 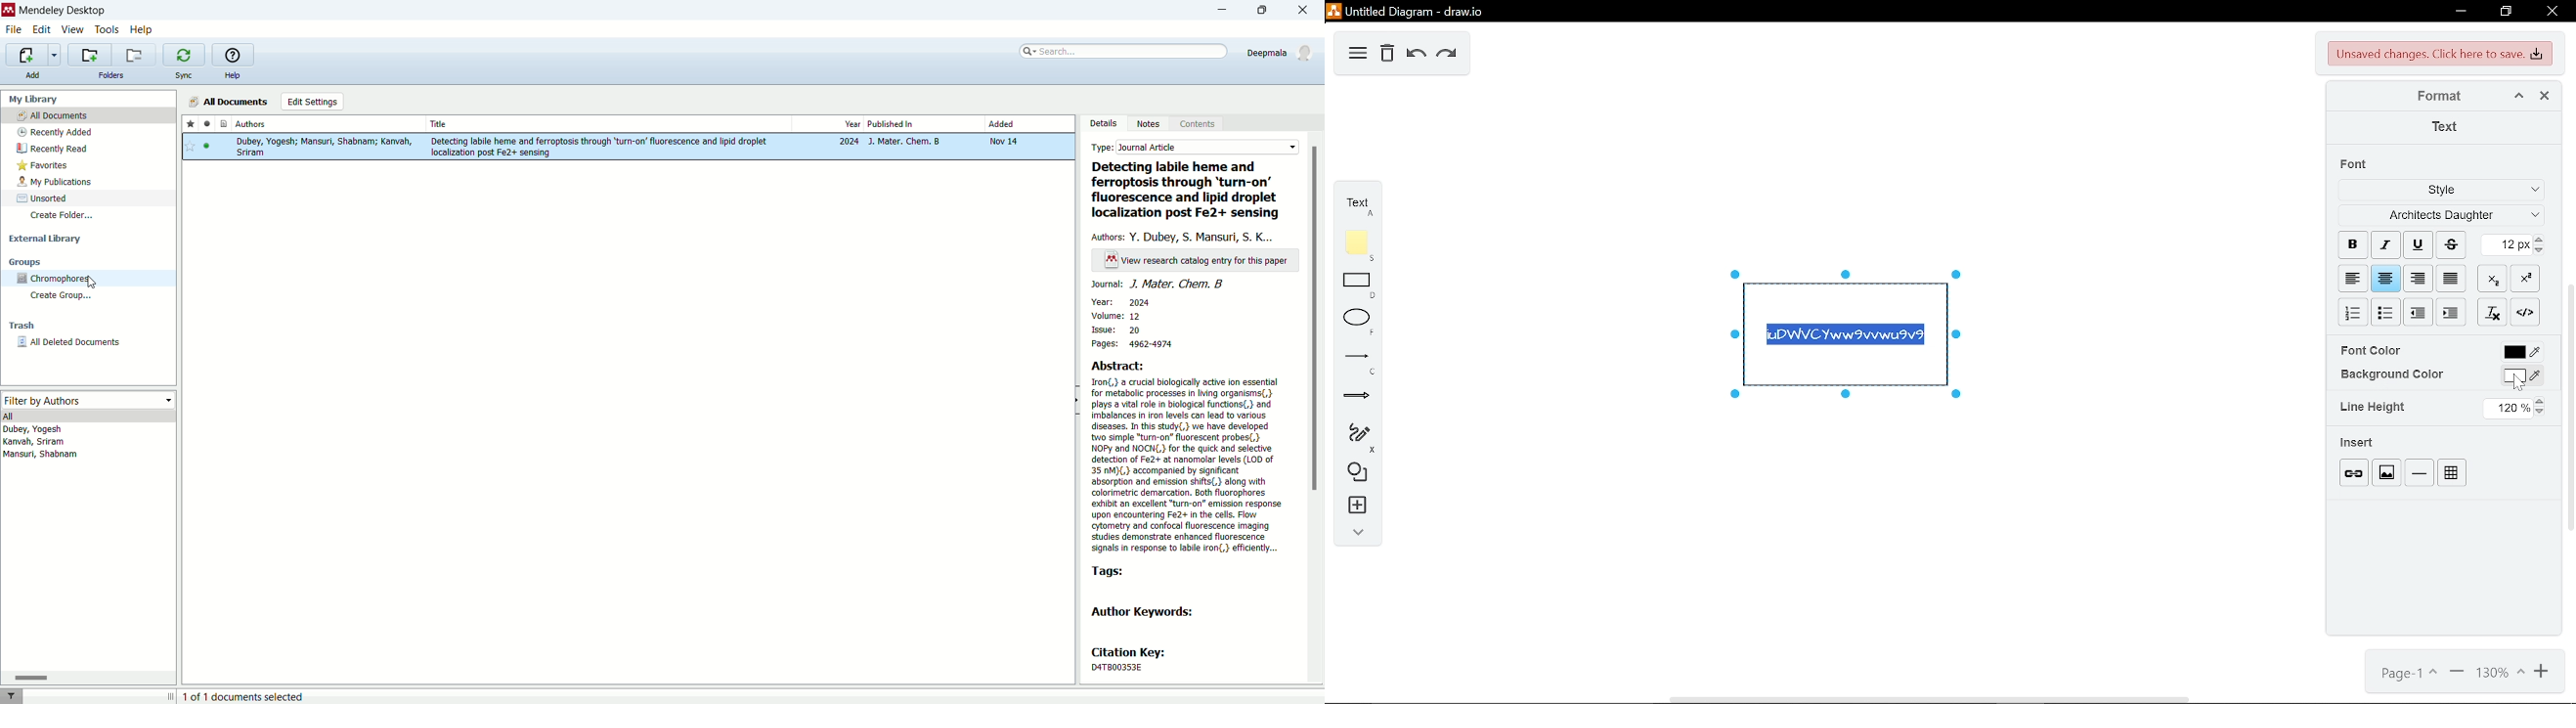 What do you see at coordinates (2386, 278) in the screenshot?
I see `align center` at bounding box center [2386, 278].